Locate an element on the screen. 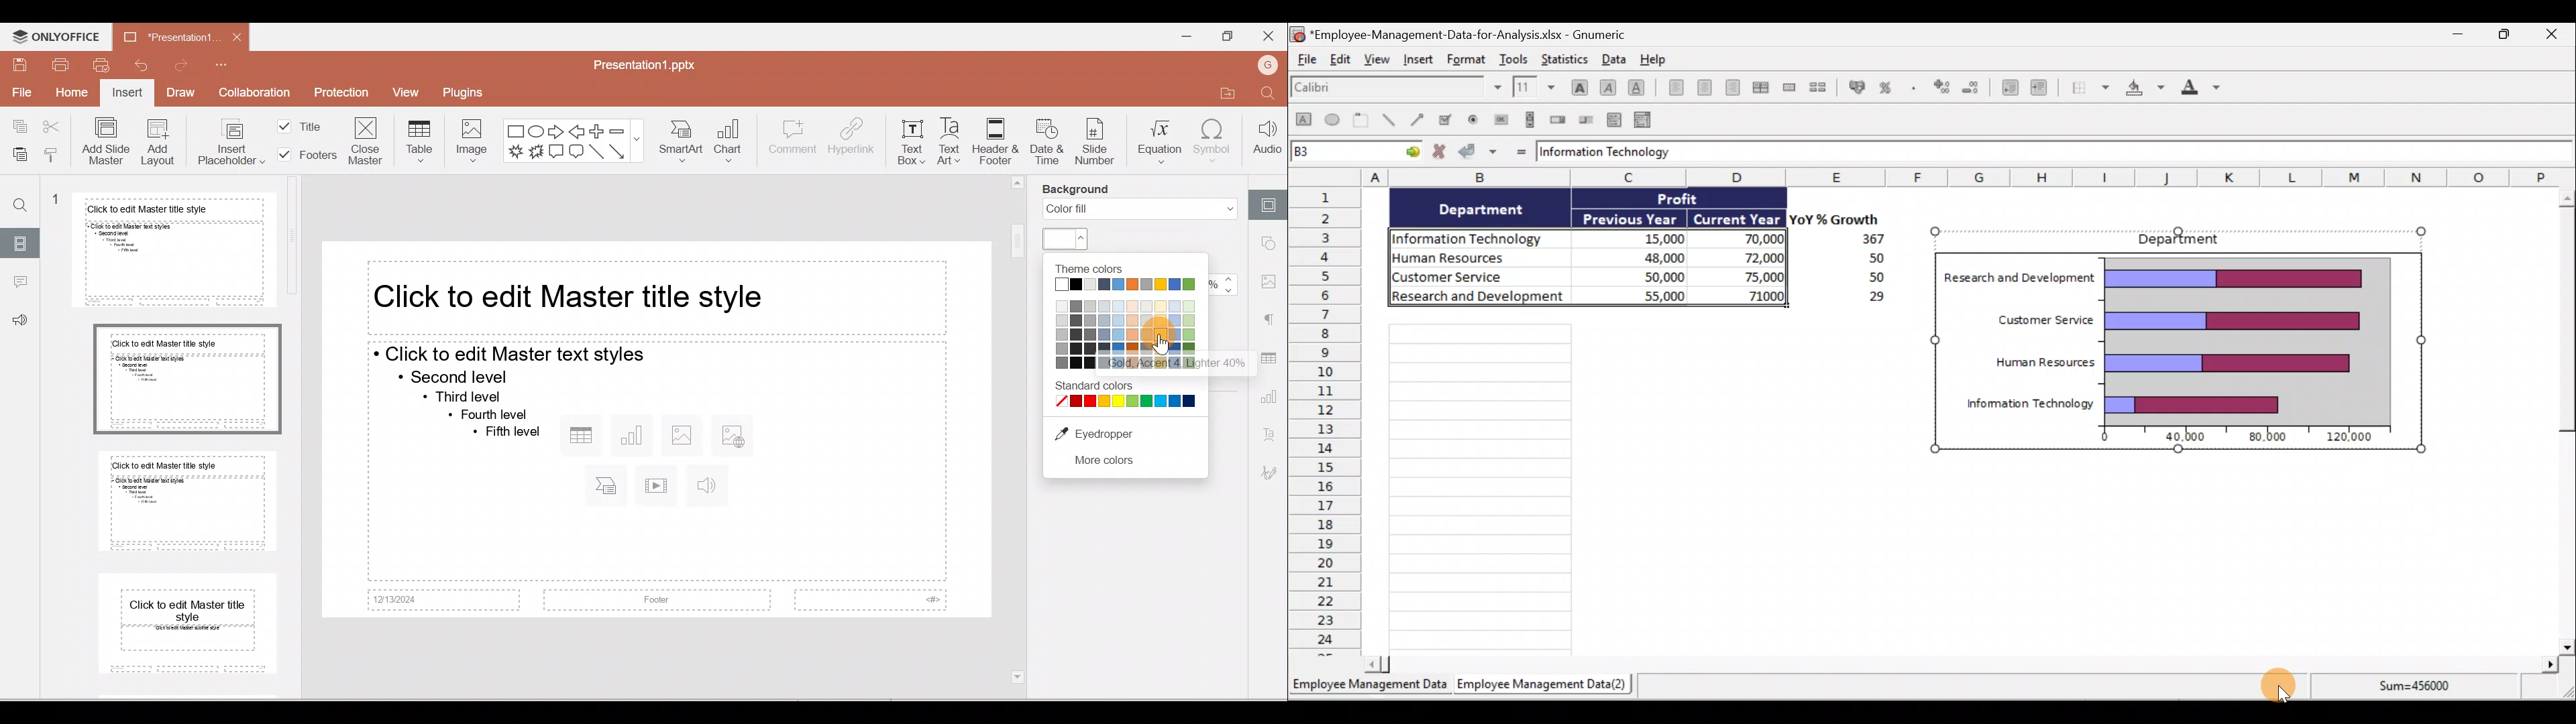 Image resolution: width=2576 pixels, height=728 pixels. 29 is located at coordinates (1869, 299).